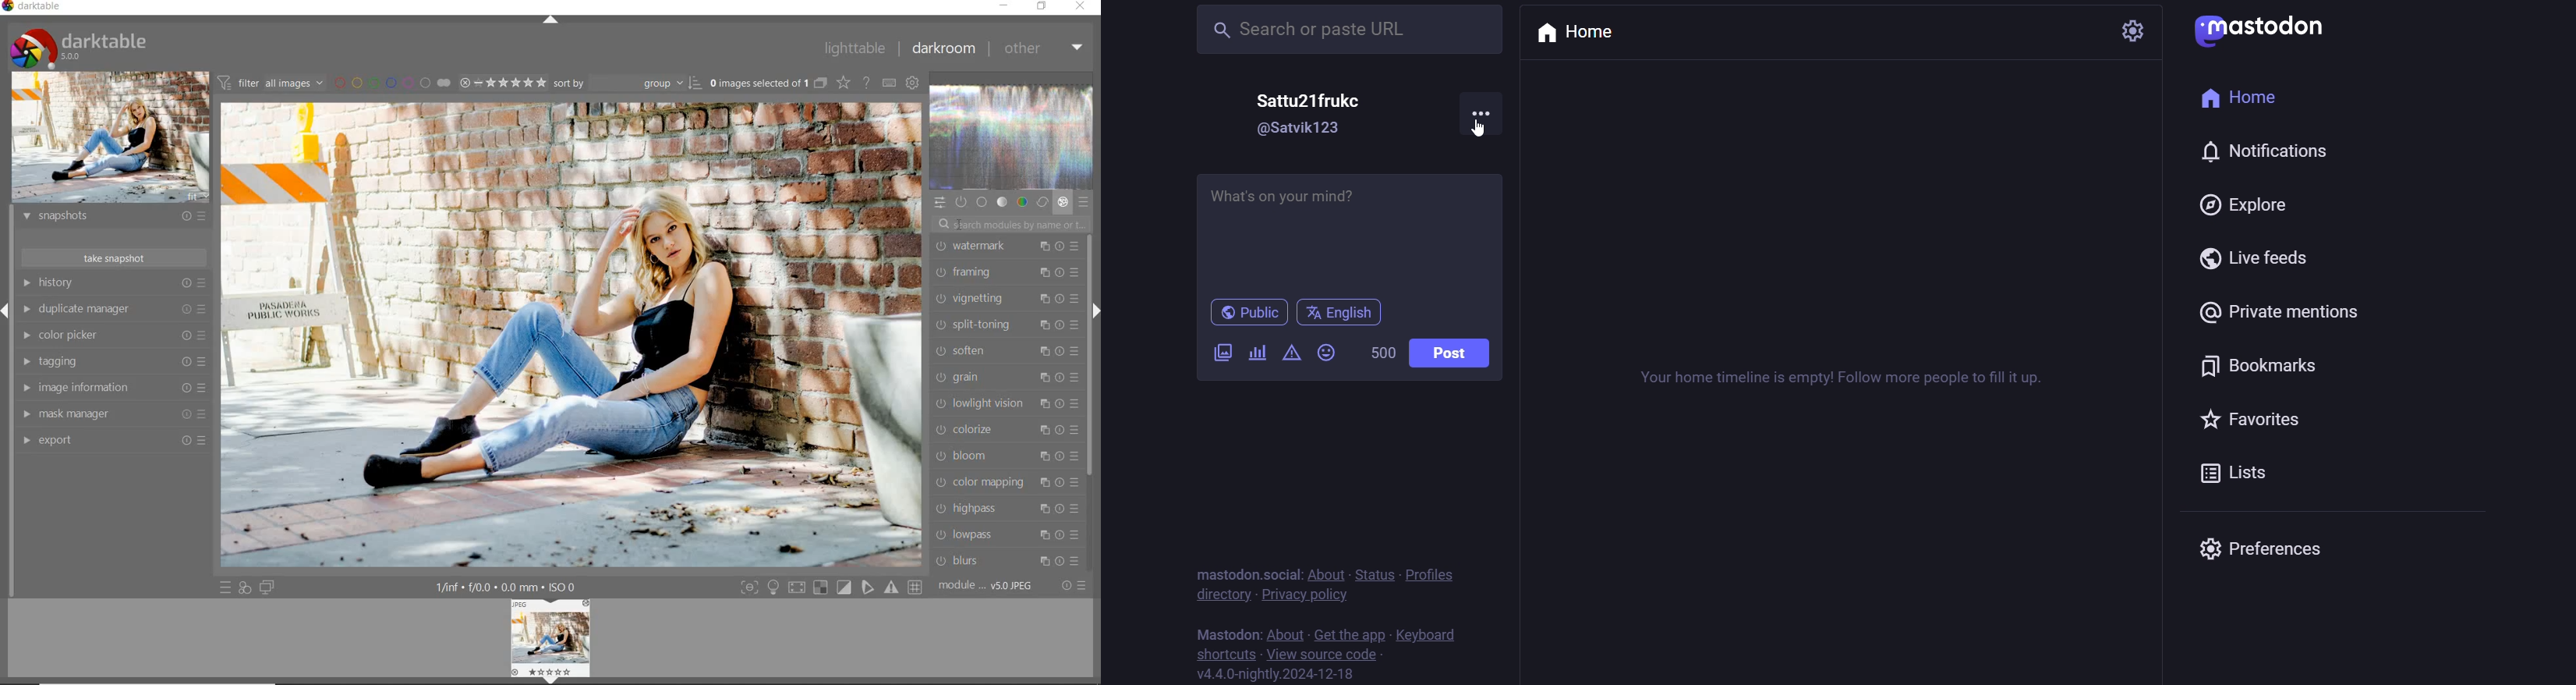 This screenshot has width=2576, height=700. What do you see at coordinates (2266, 364) in the screenshot?
I see `bookmark` at bounding box center [2266, 364].